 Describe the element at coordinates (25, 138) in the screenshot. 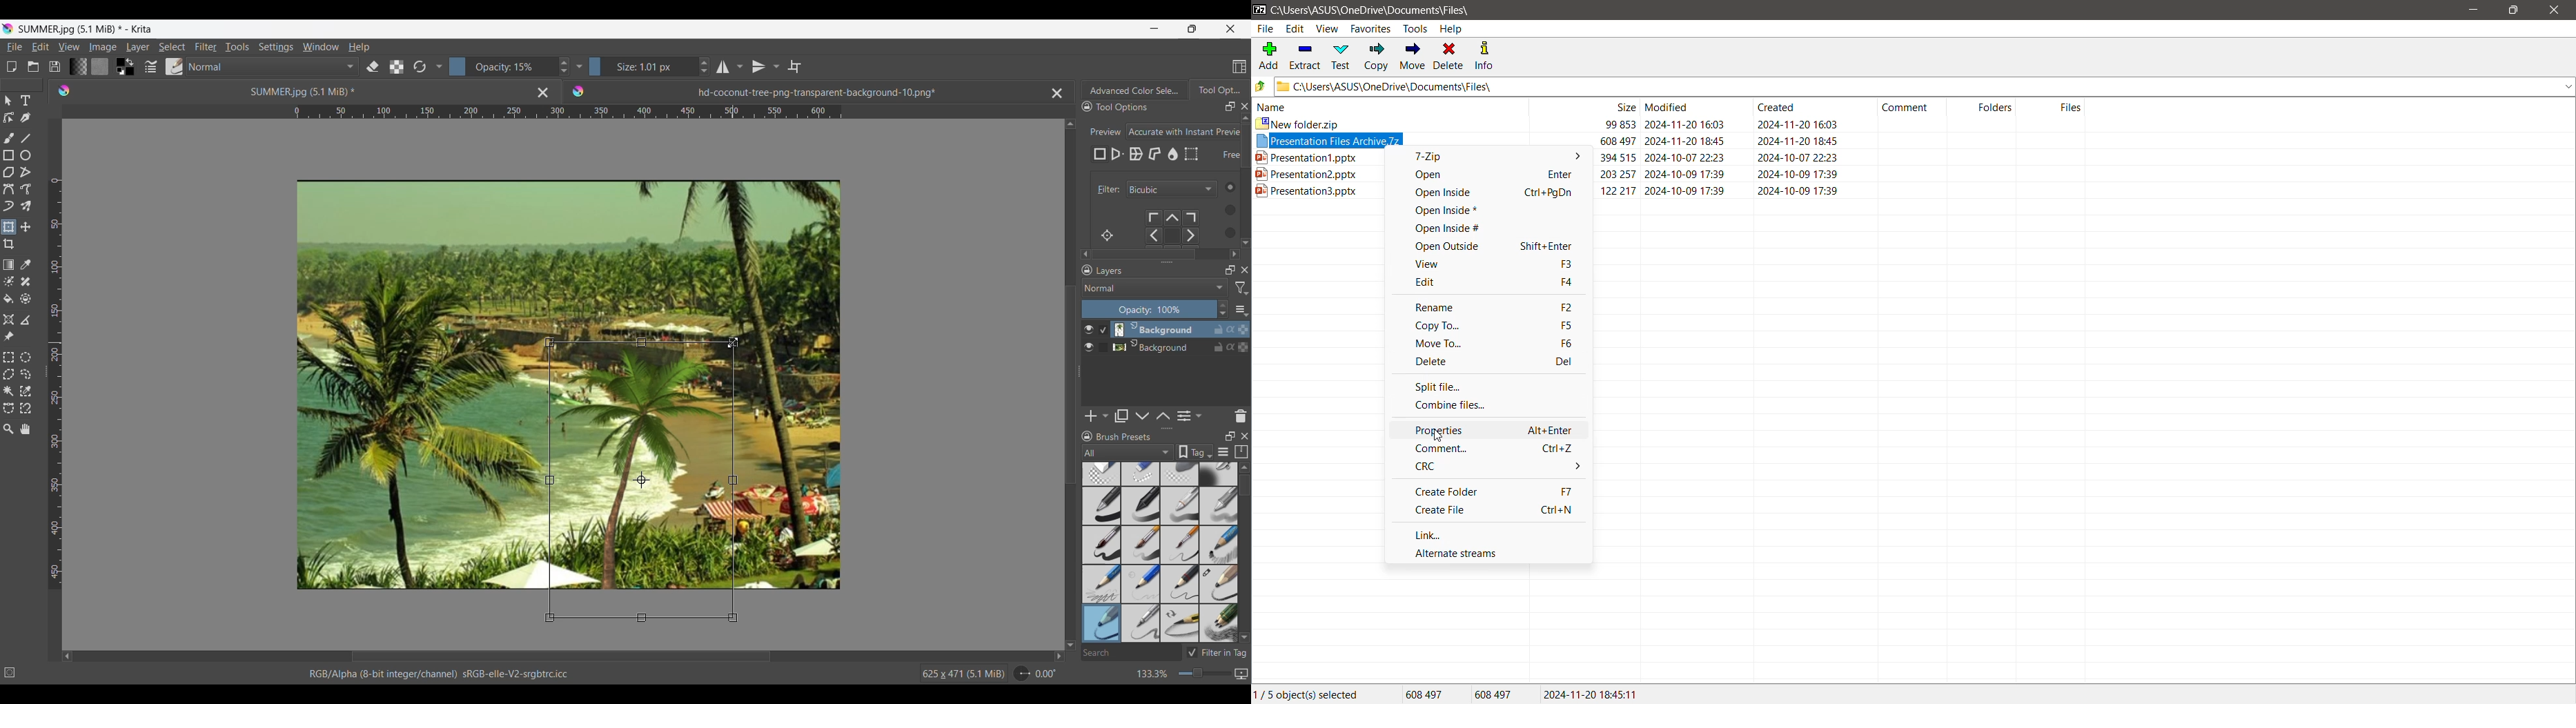

I see `Line tool` at that location.